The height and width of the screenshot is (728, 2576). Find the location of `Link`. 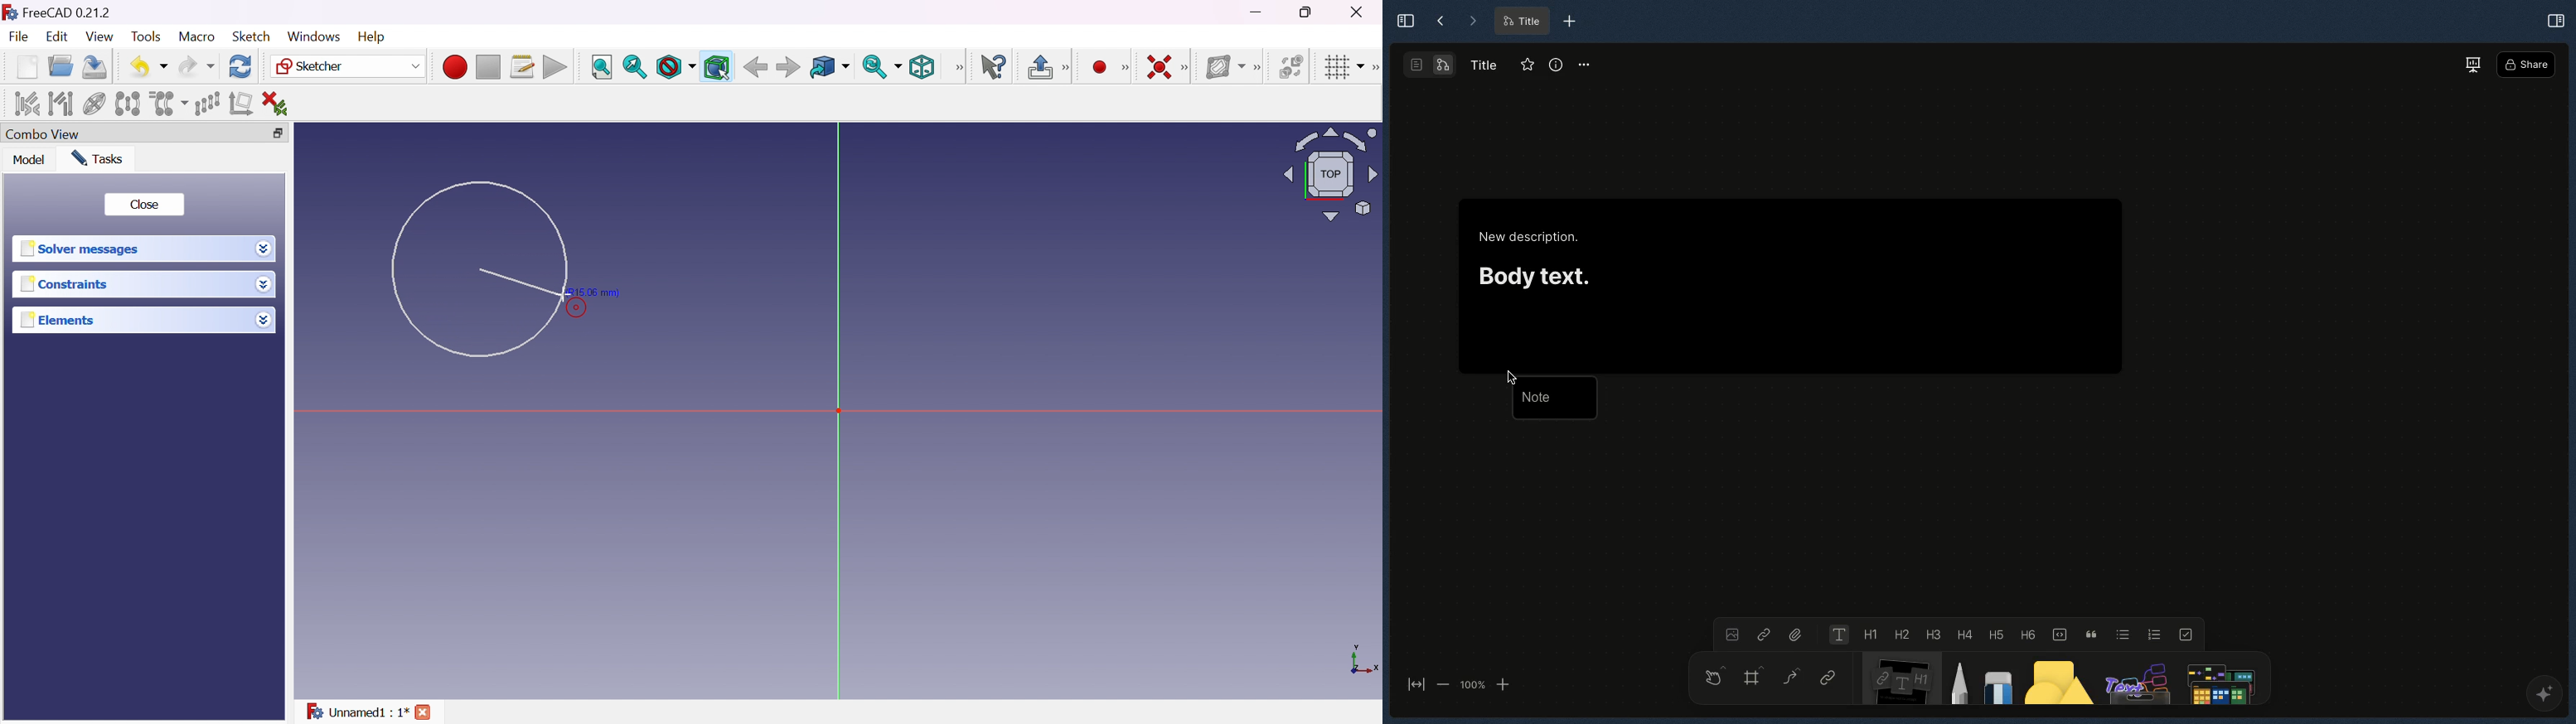

Link is located at coordinates (1828, 679).